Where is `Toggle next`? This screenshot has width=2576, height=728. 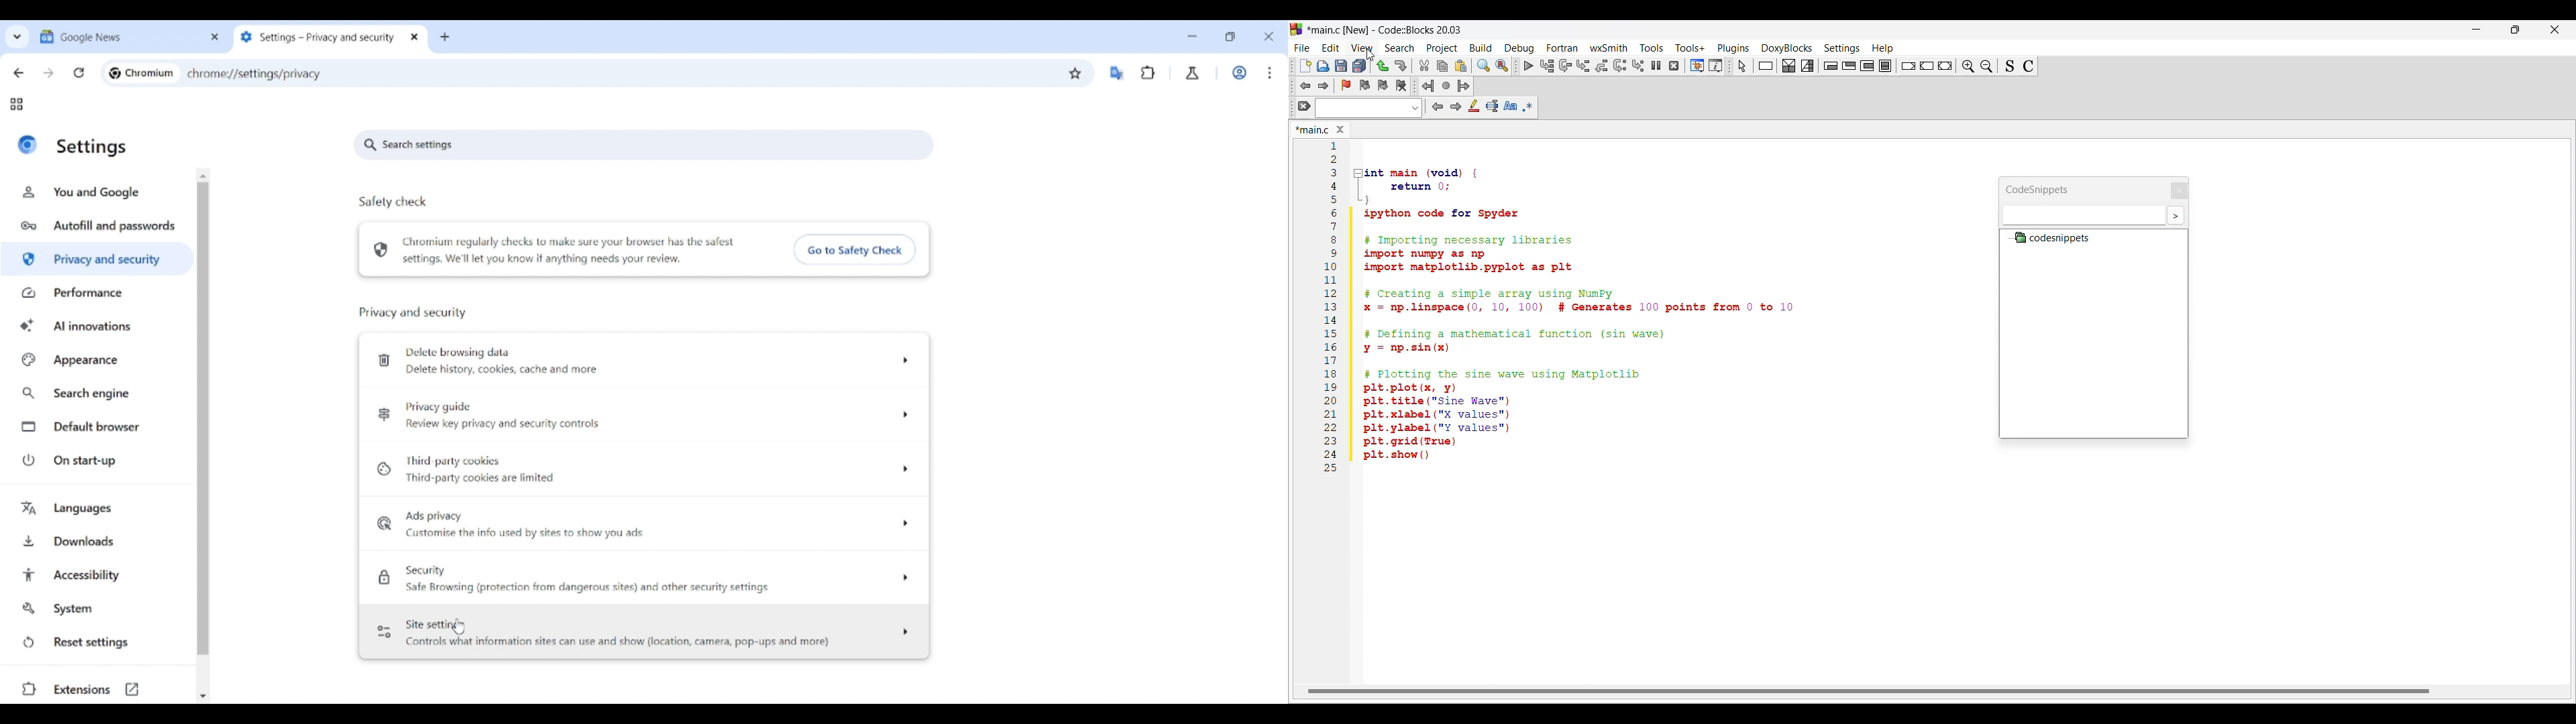 Toggle next is located at coordinates (1383, 86).